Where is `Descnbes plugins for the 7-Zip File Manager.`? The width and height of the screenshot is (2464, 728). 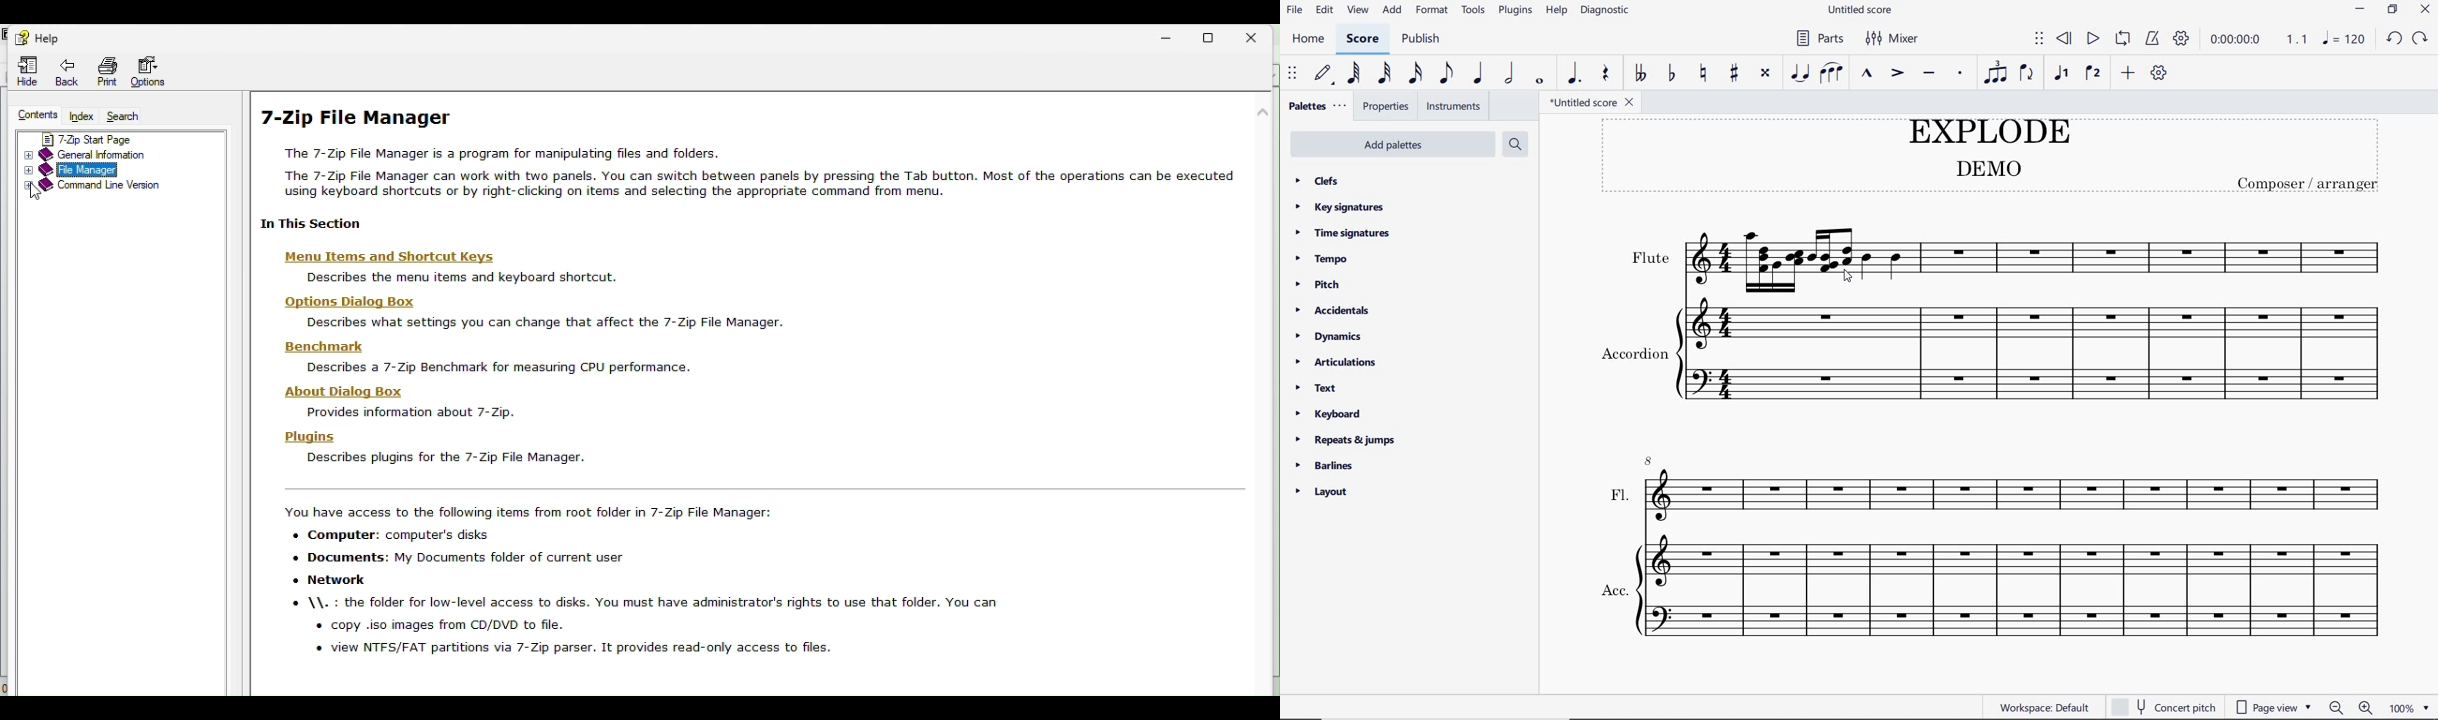
Descnbes plugins for the 7-Zip File Manager. is located at coordinates (440, 458).